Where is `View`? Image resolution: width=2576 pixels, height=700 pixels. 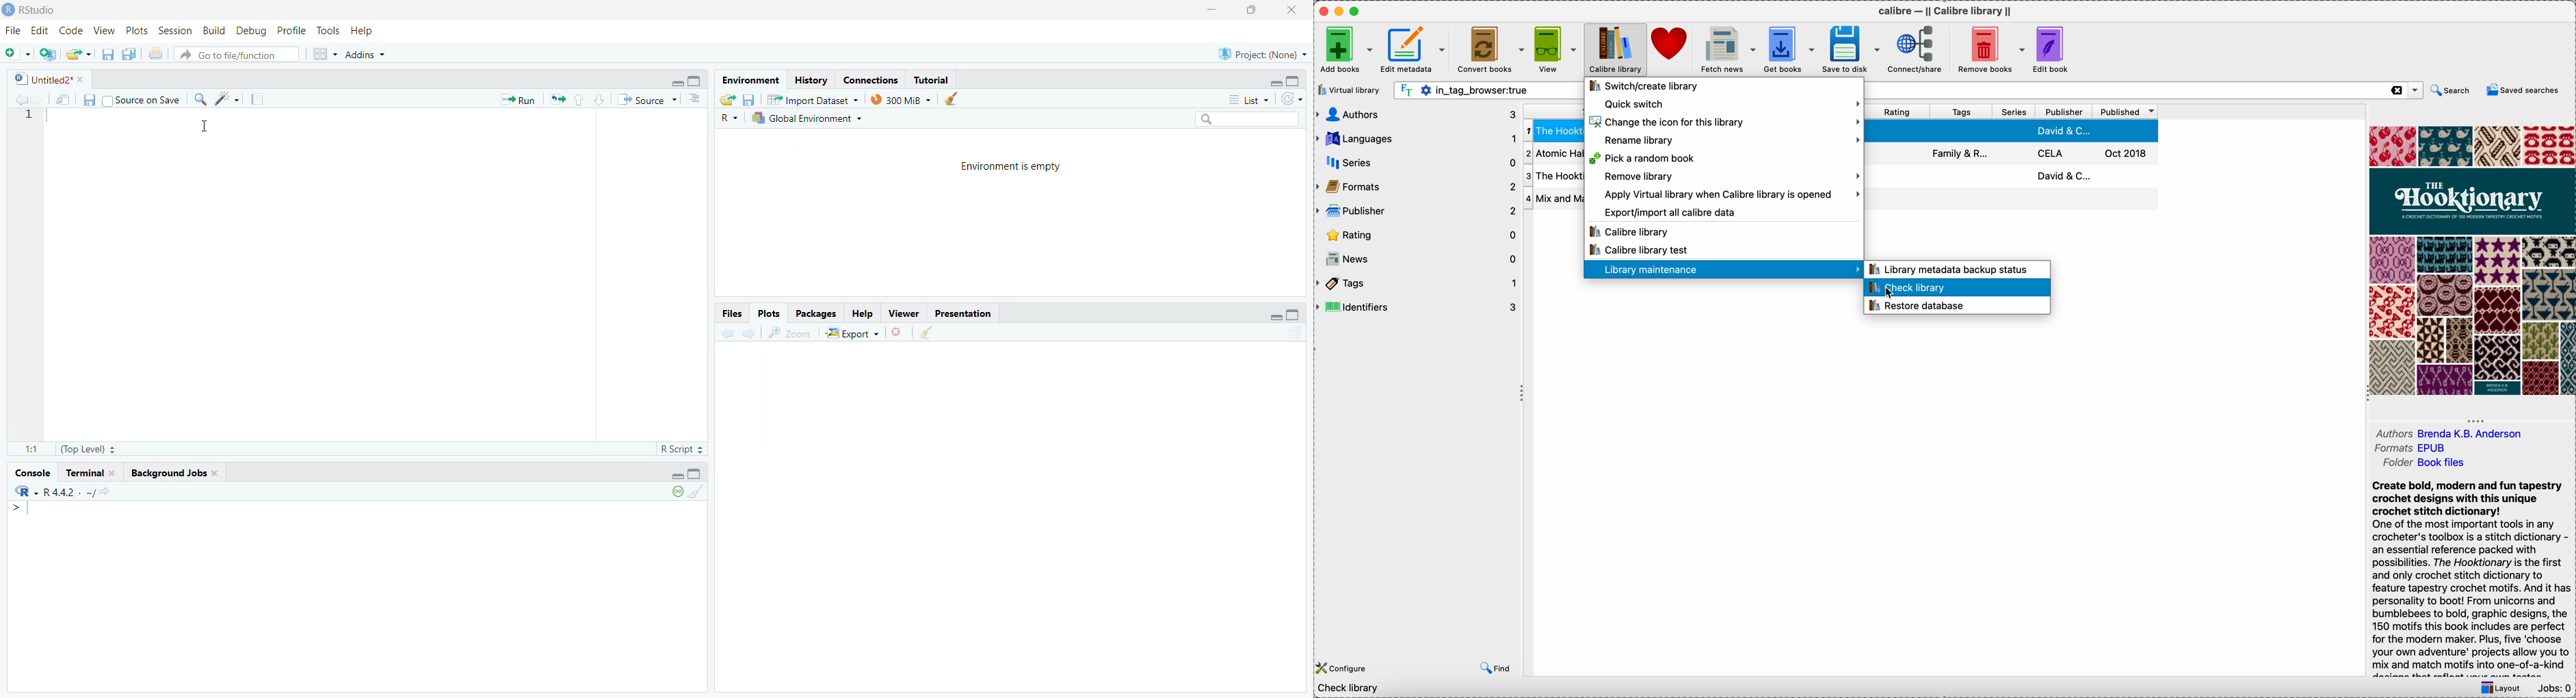 View is located at coordinates (101, 31).